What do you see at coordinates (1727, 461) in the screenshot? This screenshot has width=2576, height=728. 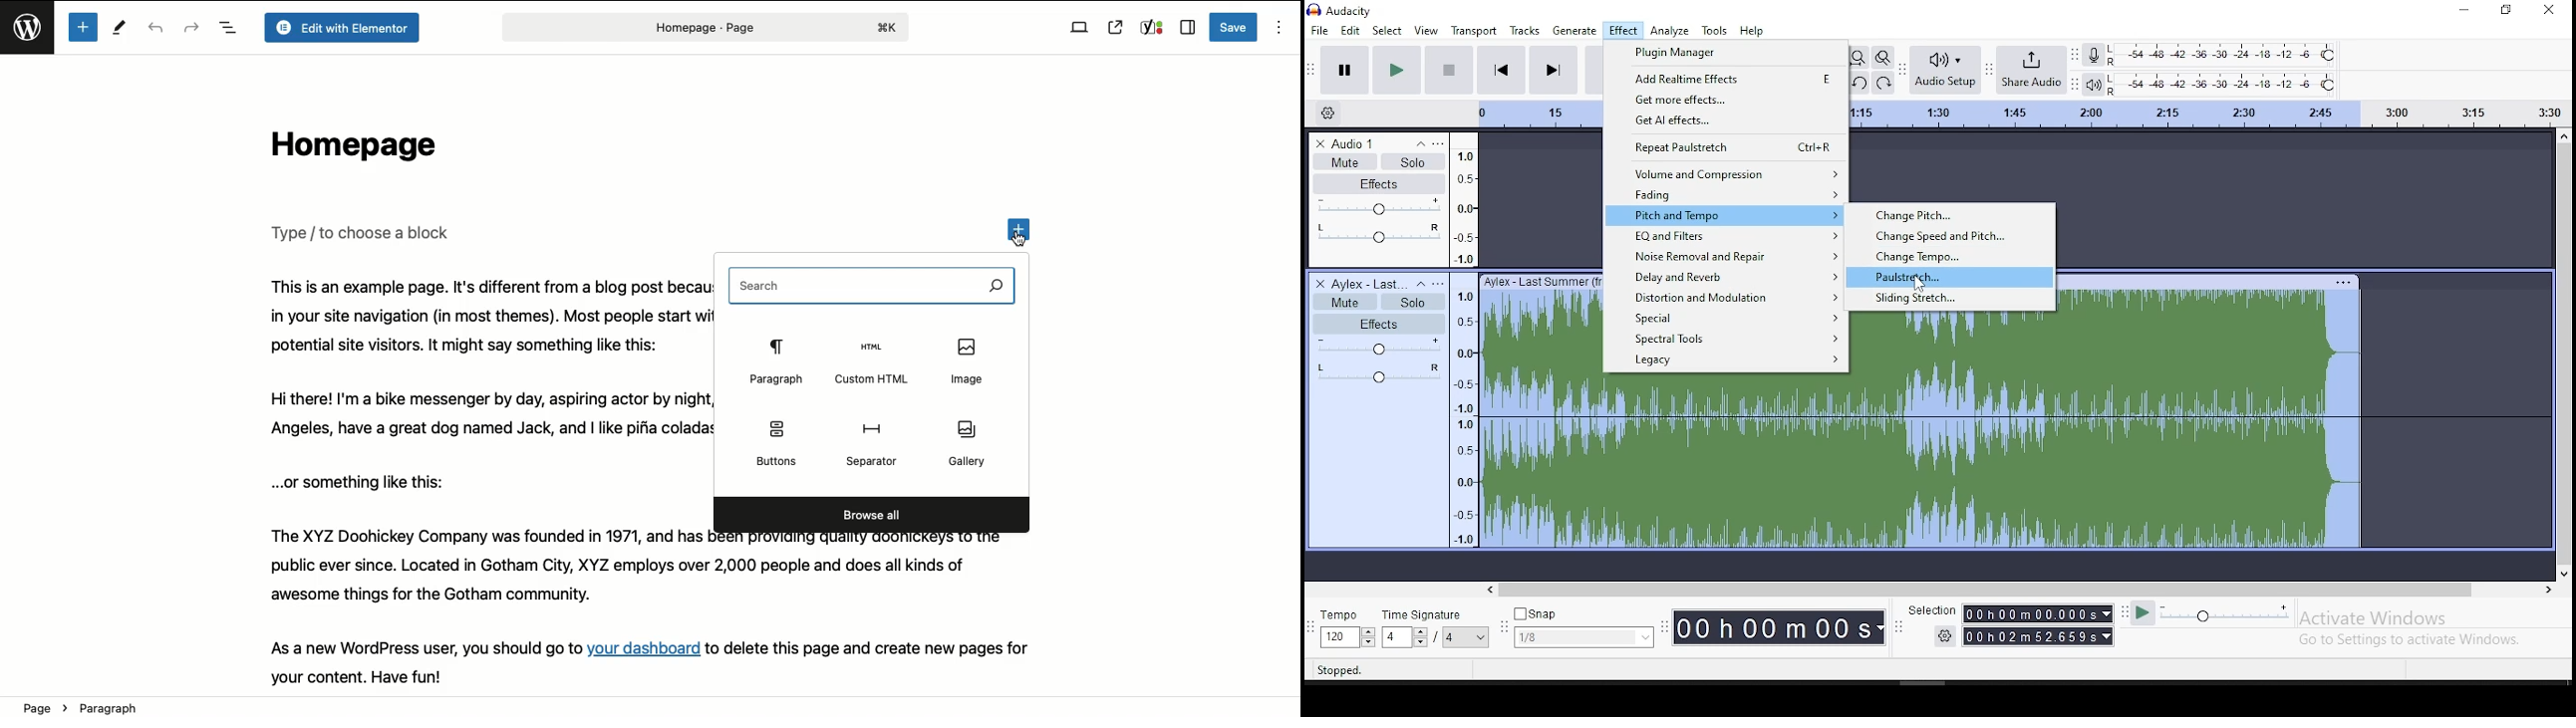 I see `audio track` at bounding box center [1727, 461].